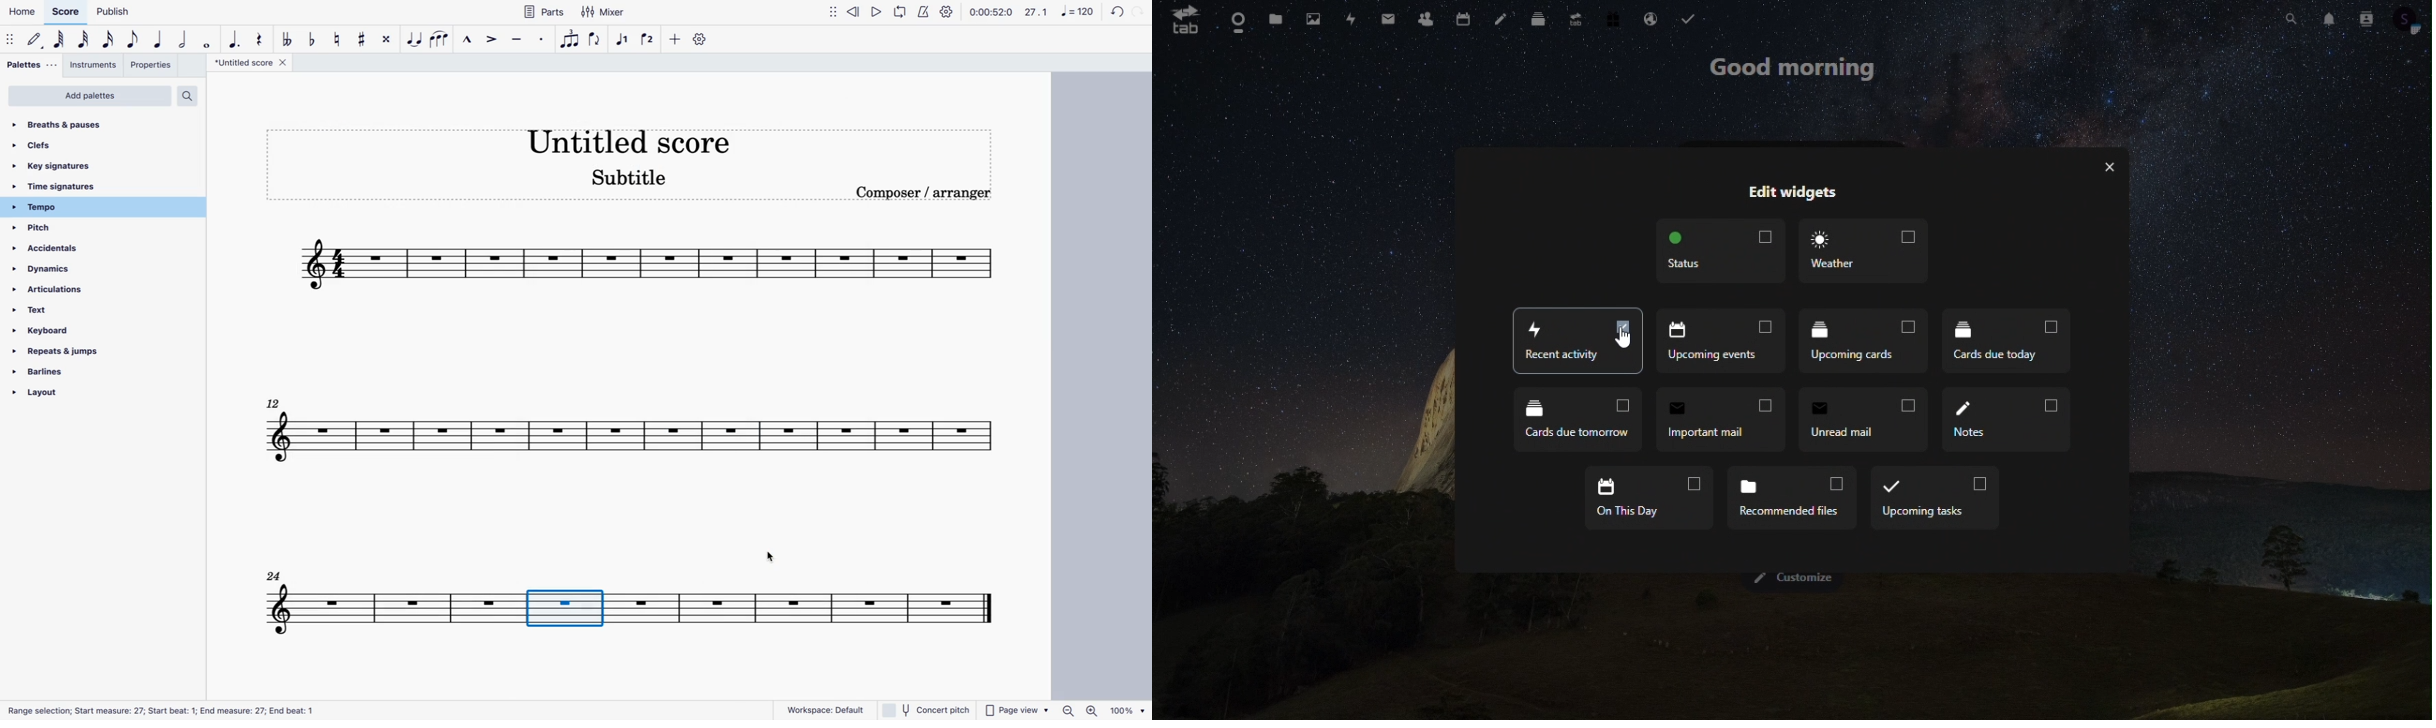  Describe the element at coordinates (1280, 22) in the screenshot. I see `files` at that location.